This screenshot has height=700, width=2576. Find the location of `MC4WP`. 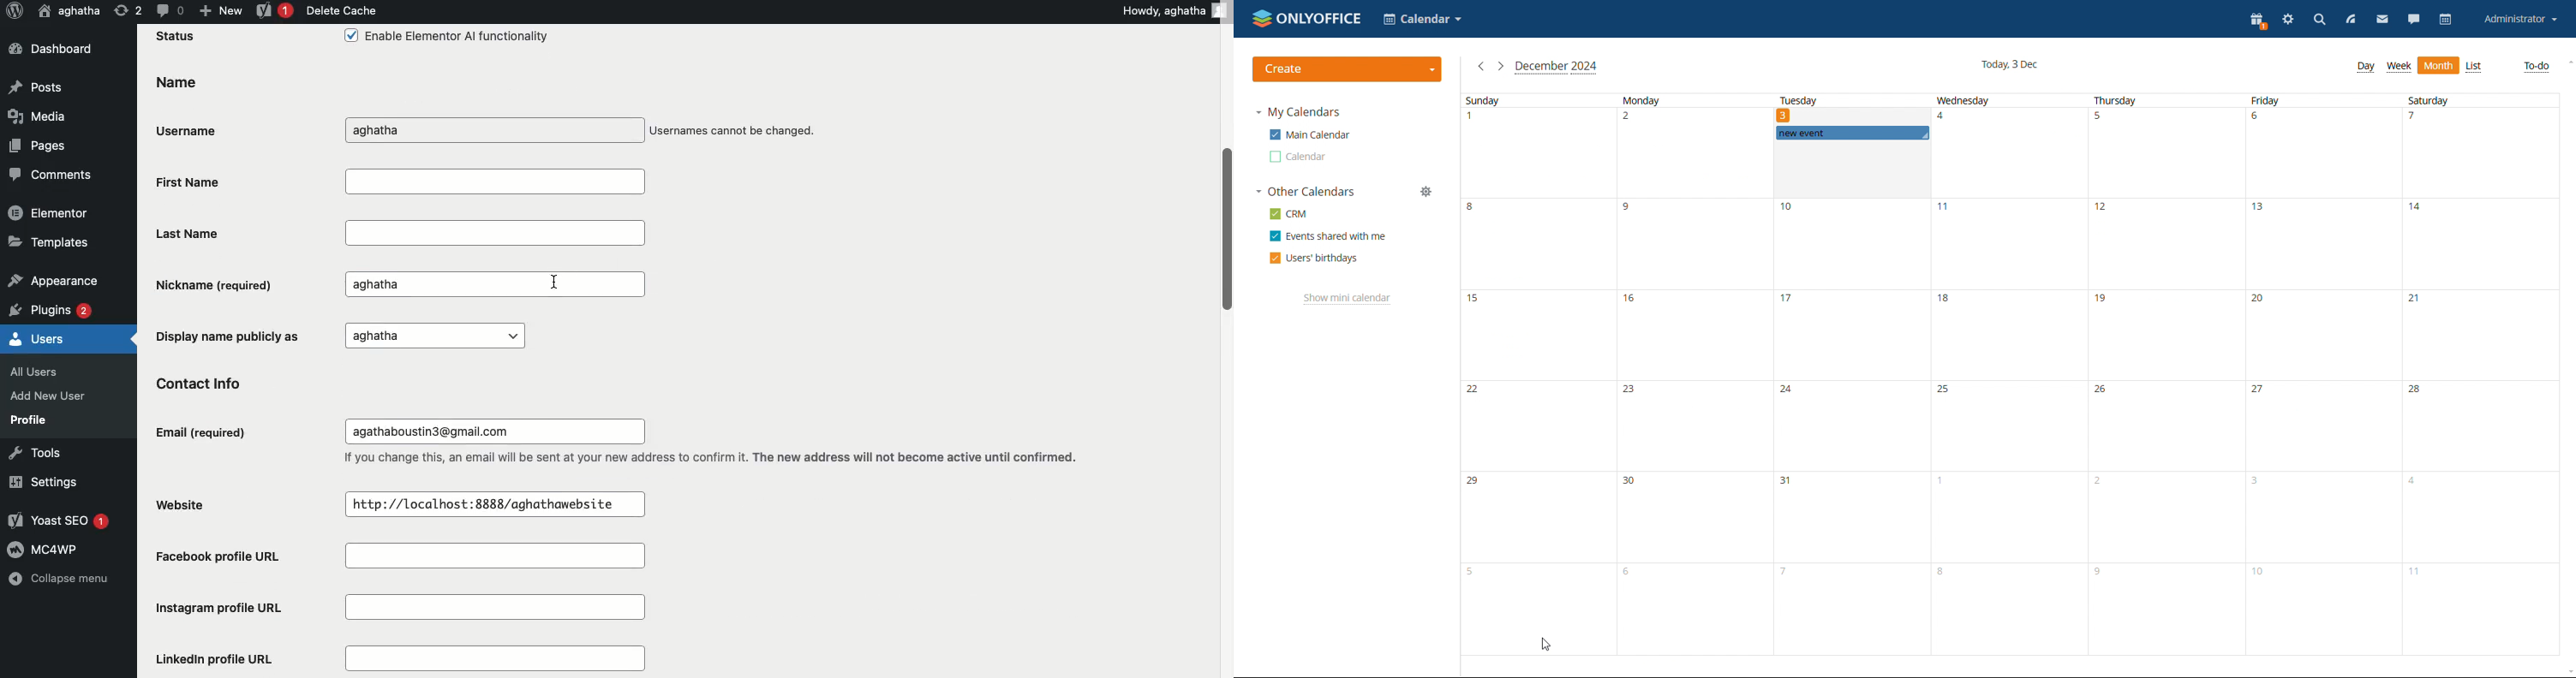

MC4WP is located at coordinates (46, 548).